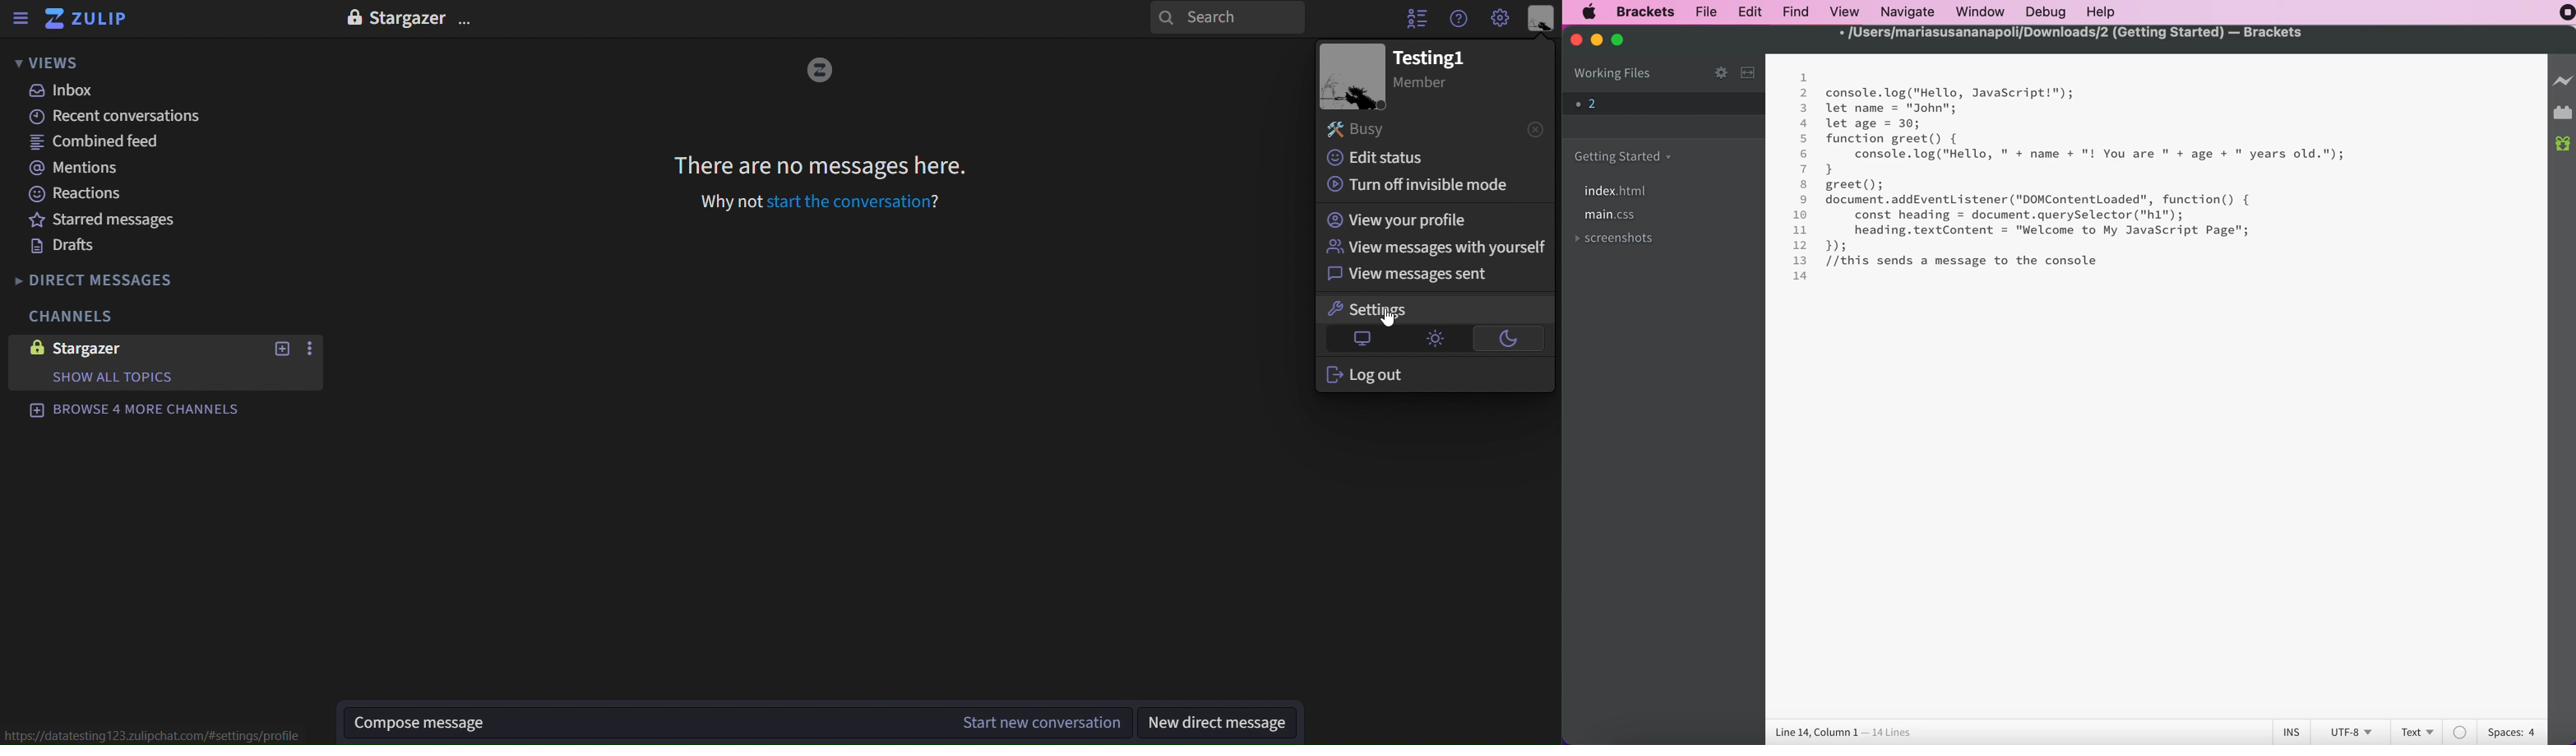 This screenshot has height=756, width=2576. What do you see at coordinates (1592, 106) in the screenshot?
I see `file 2` at bounding box center [1592, 106].